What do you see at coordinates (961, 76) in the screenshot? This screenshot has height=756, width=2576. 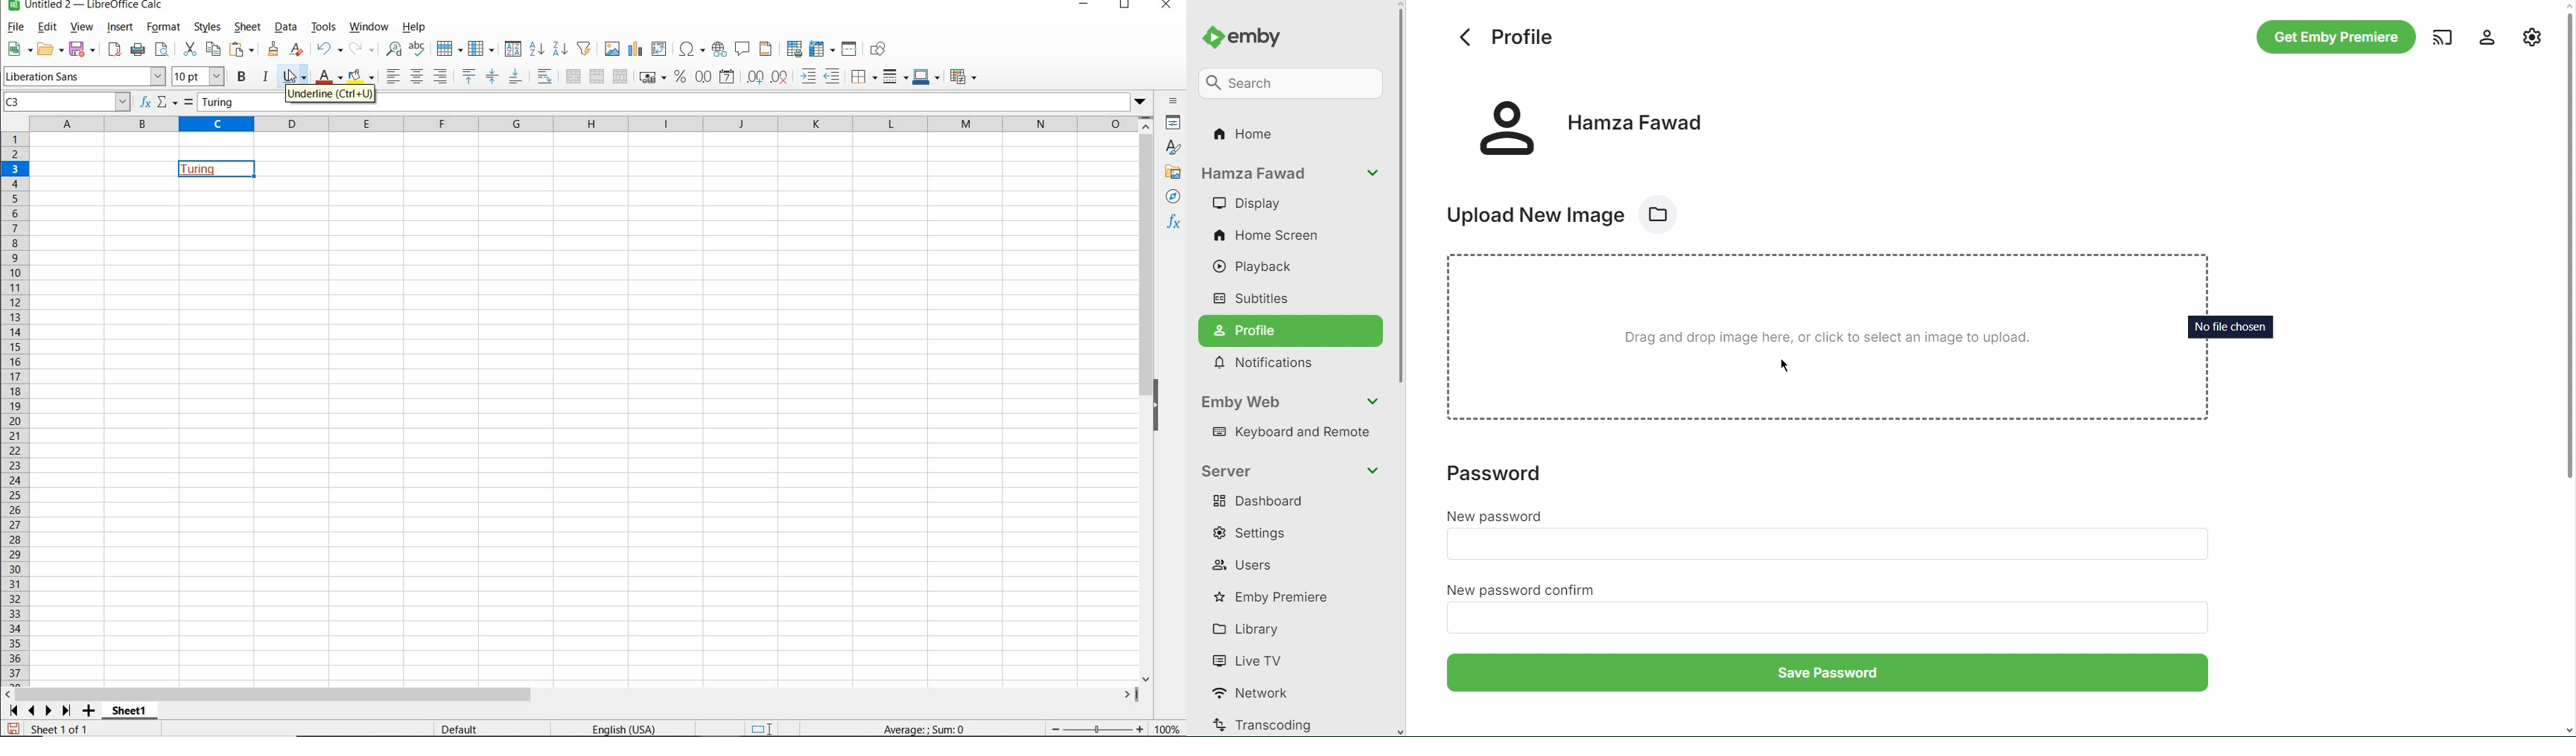 I see `CONDITIONAL` at bounding box center [961, 76].